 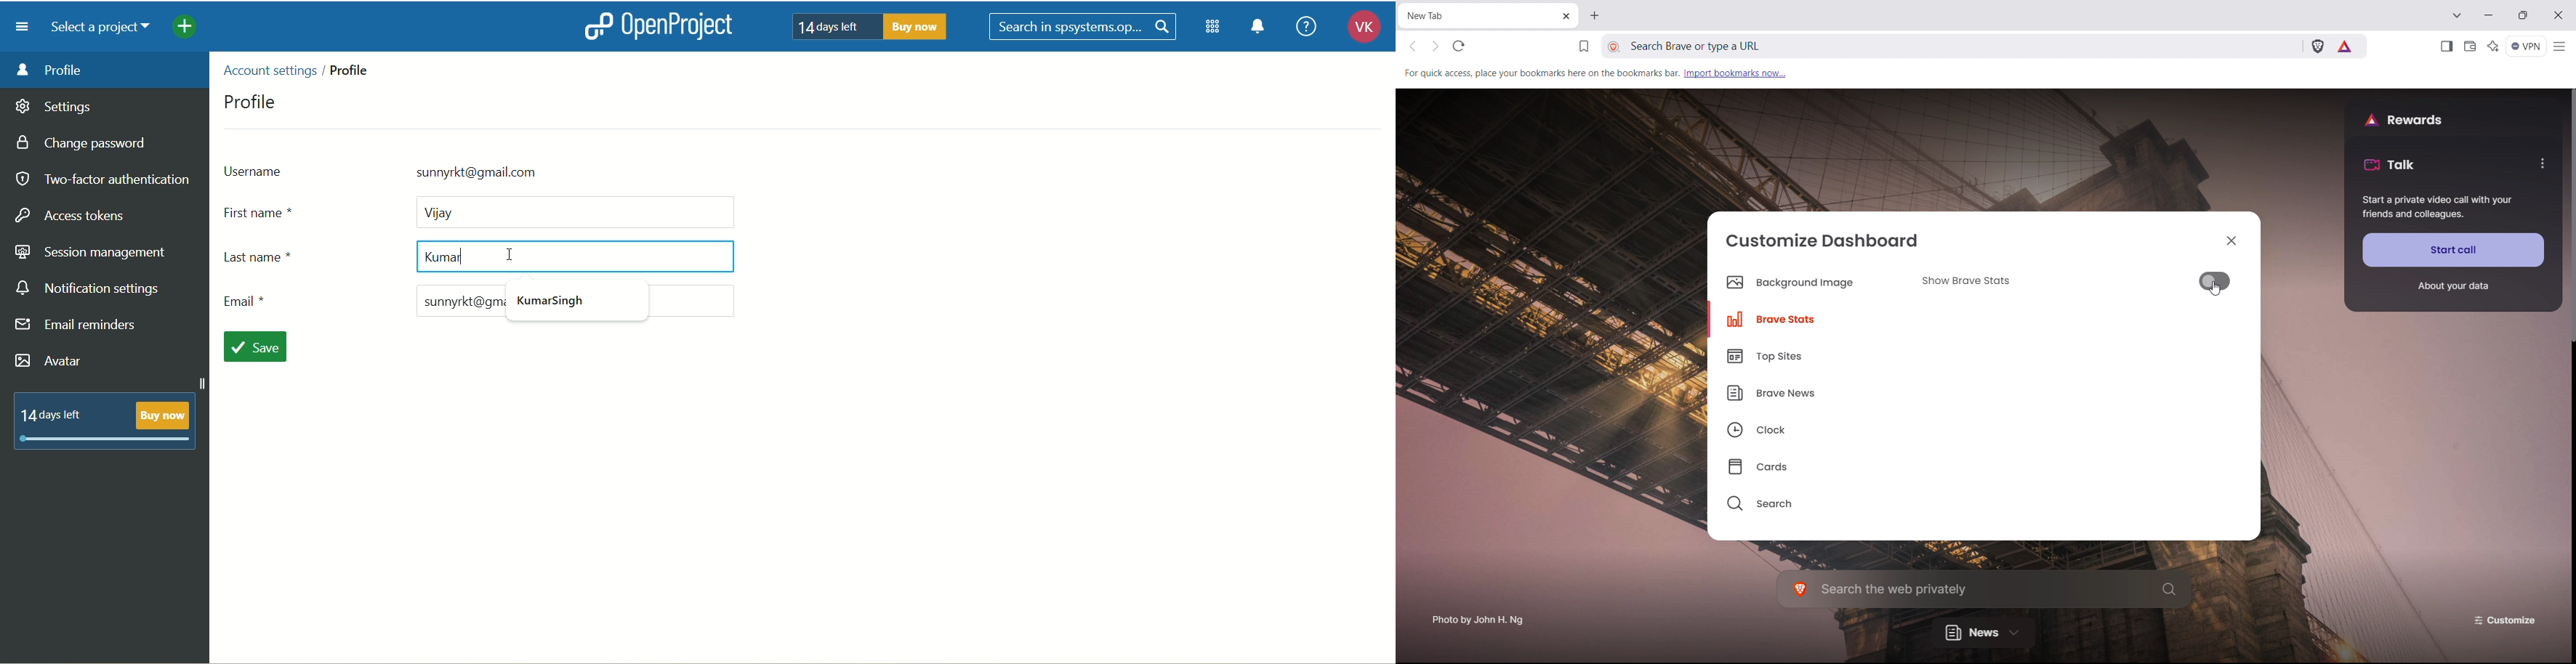 I want to click on search in tabs, so click(x=2457, y=14).